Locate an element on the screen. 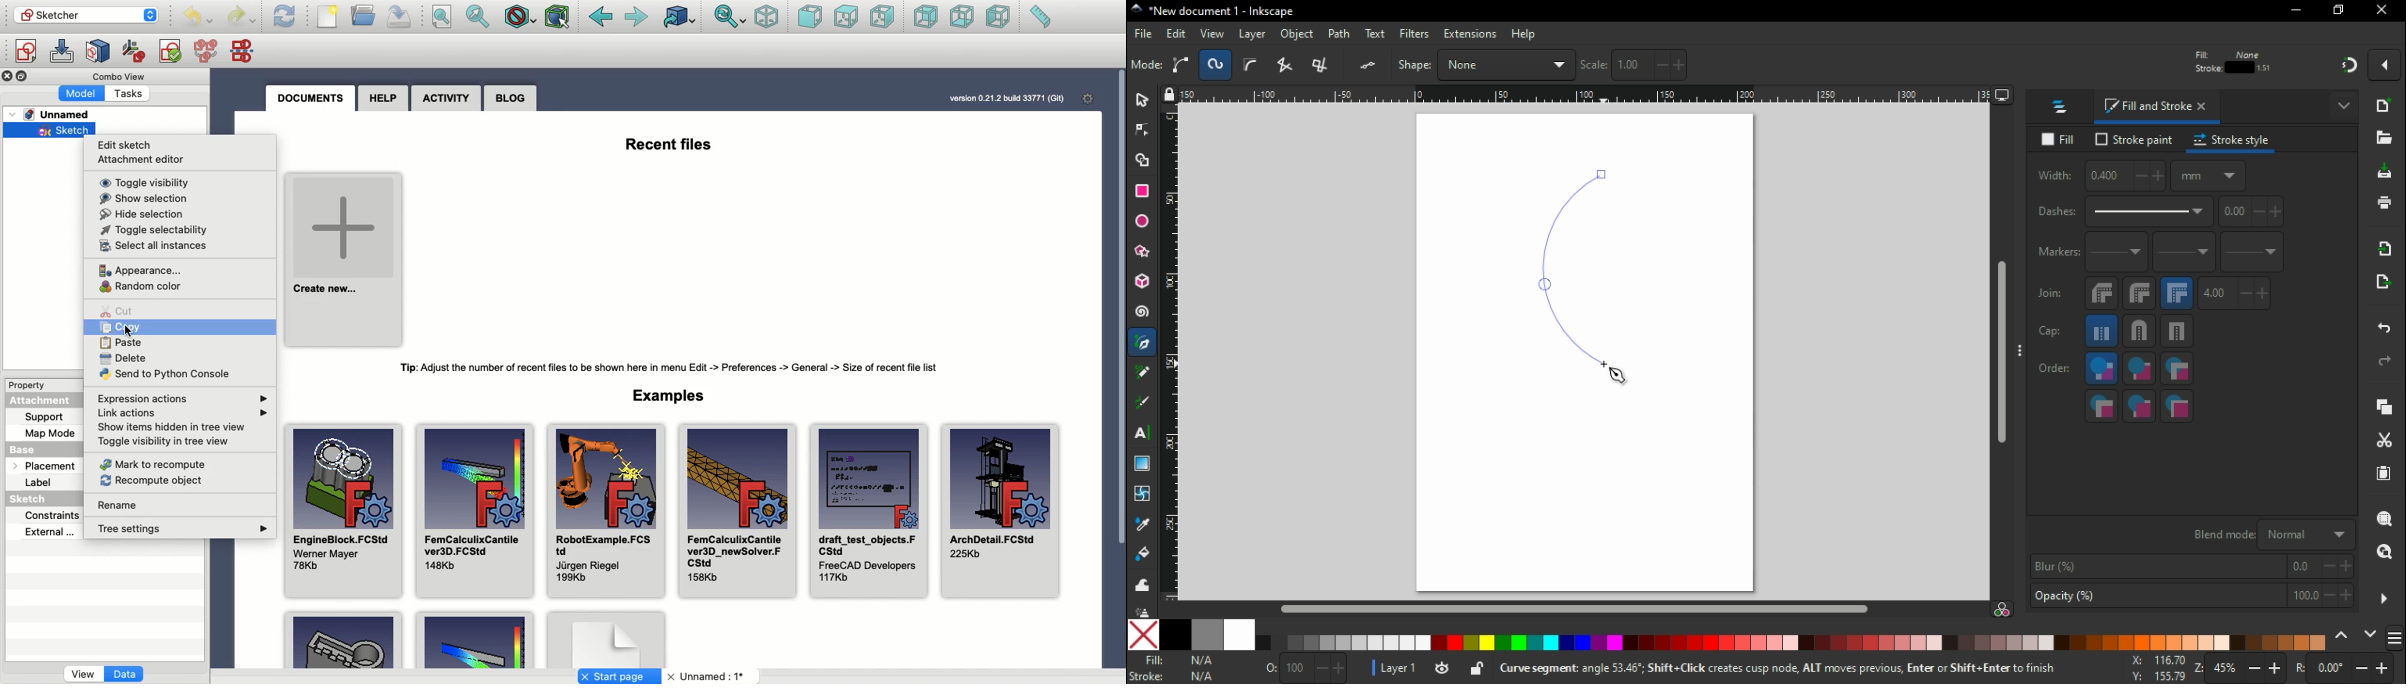  shortcuts and notifications is located at coordinates (1805, 667).